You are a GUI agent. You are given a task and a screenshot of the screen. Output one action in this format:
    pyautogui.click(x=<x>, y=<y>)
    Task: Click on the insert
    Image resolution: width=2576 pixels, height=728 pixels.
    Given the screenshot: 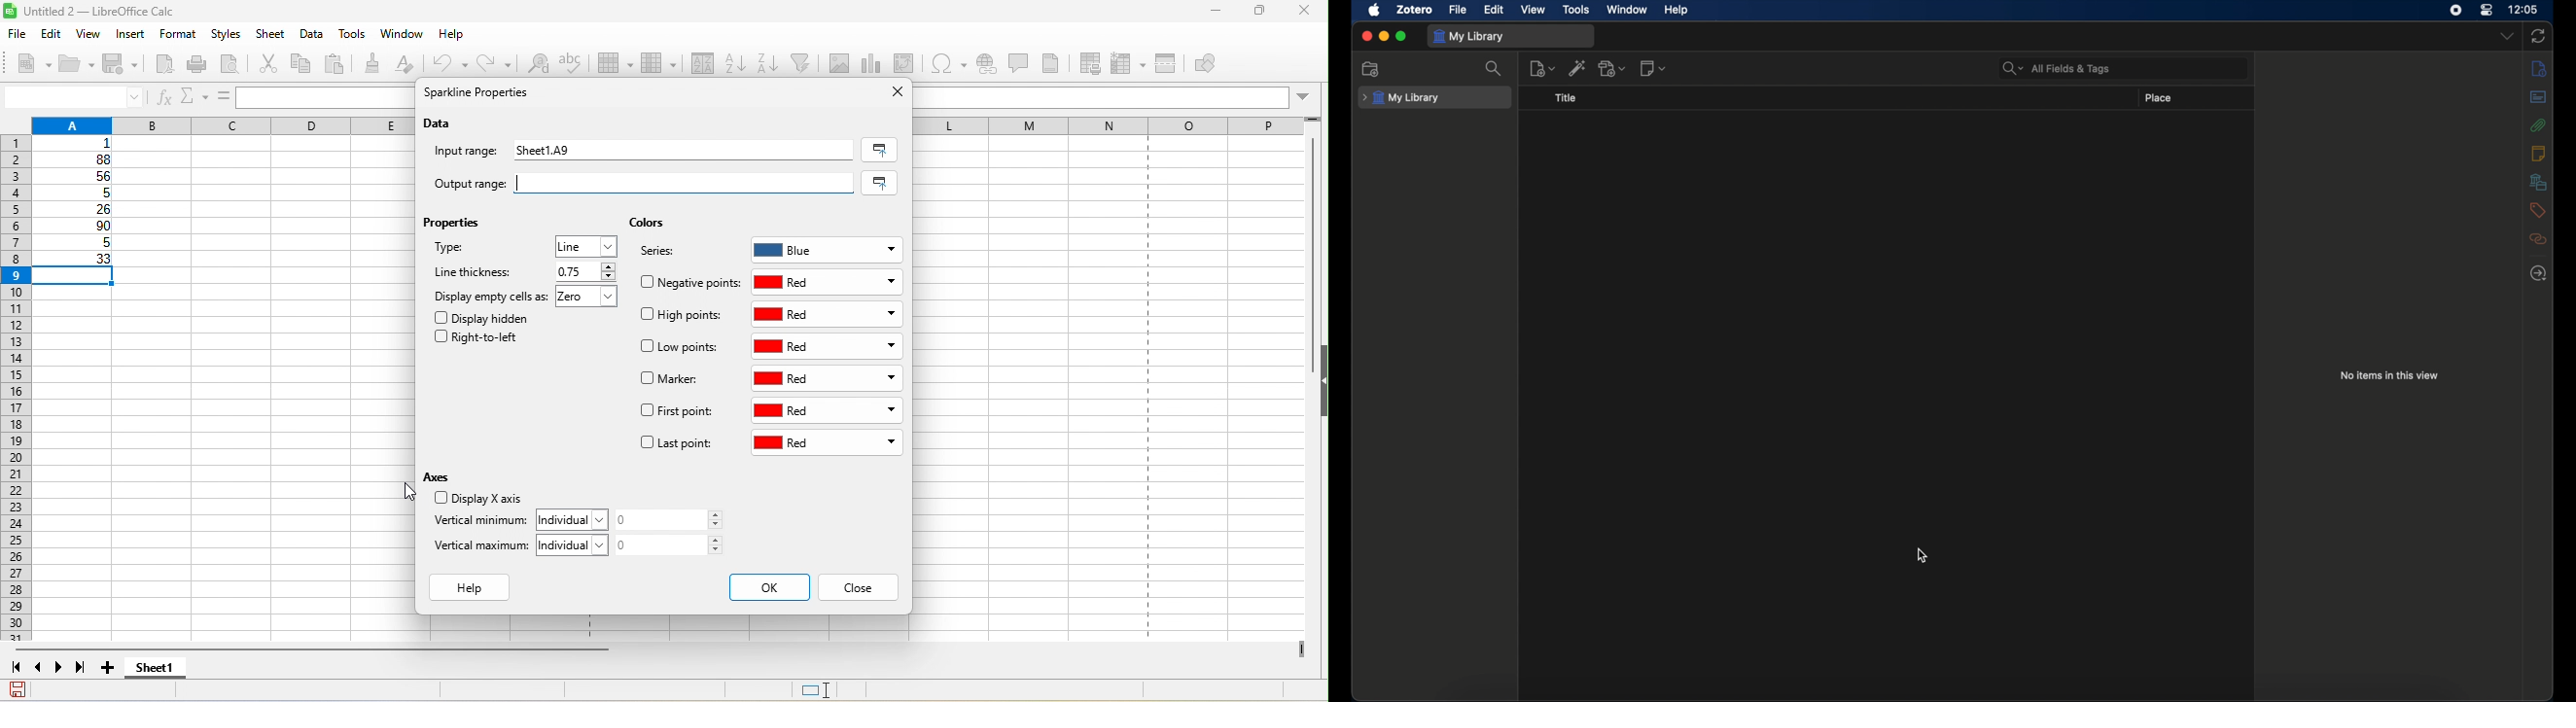 What is the action you would take?
    pyautogui.click(x=132, y=35)
    